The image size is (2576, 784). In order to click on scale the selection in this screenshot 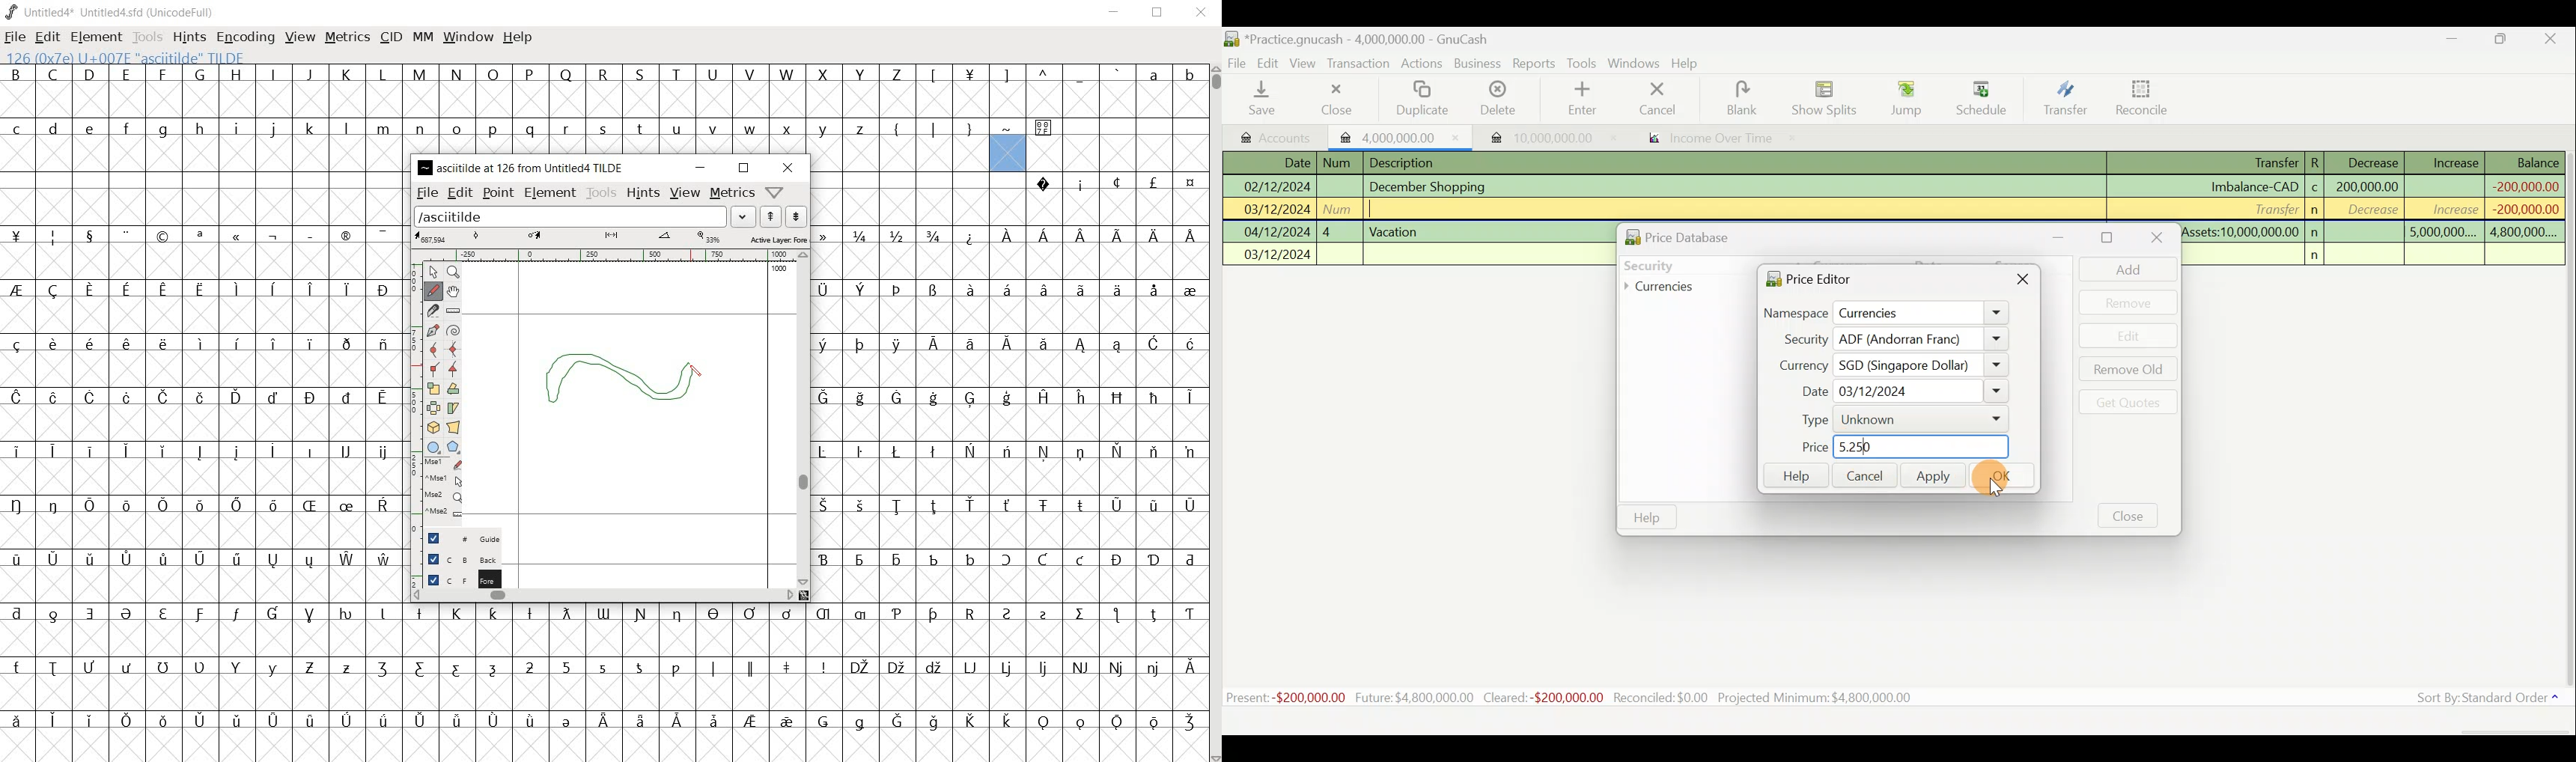, I will do `click(433, 389)`.